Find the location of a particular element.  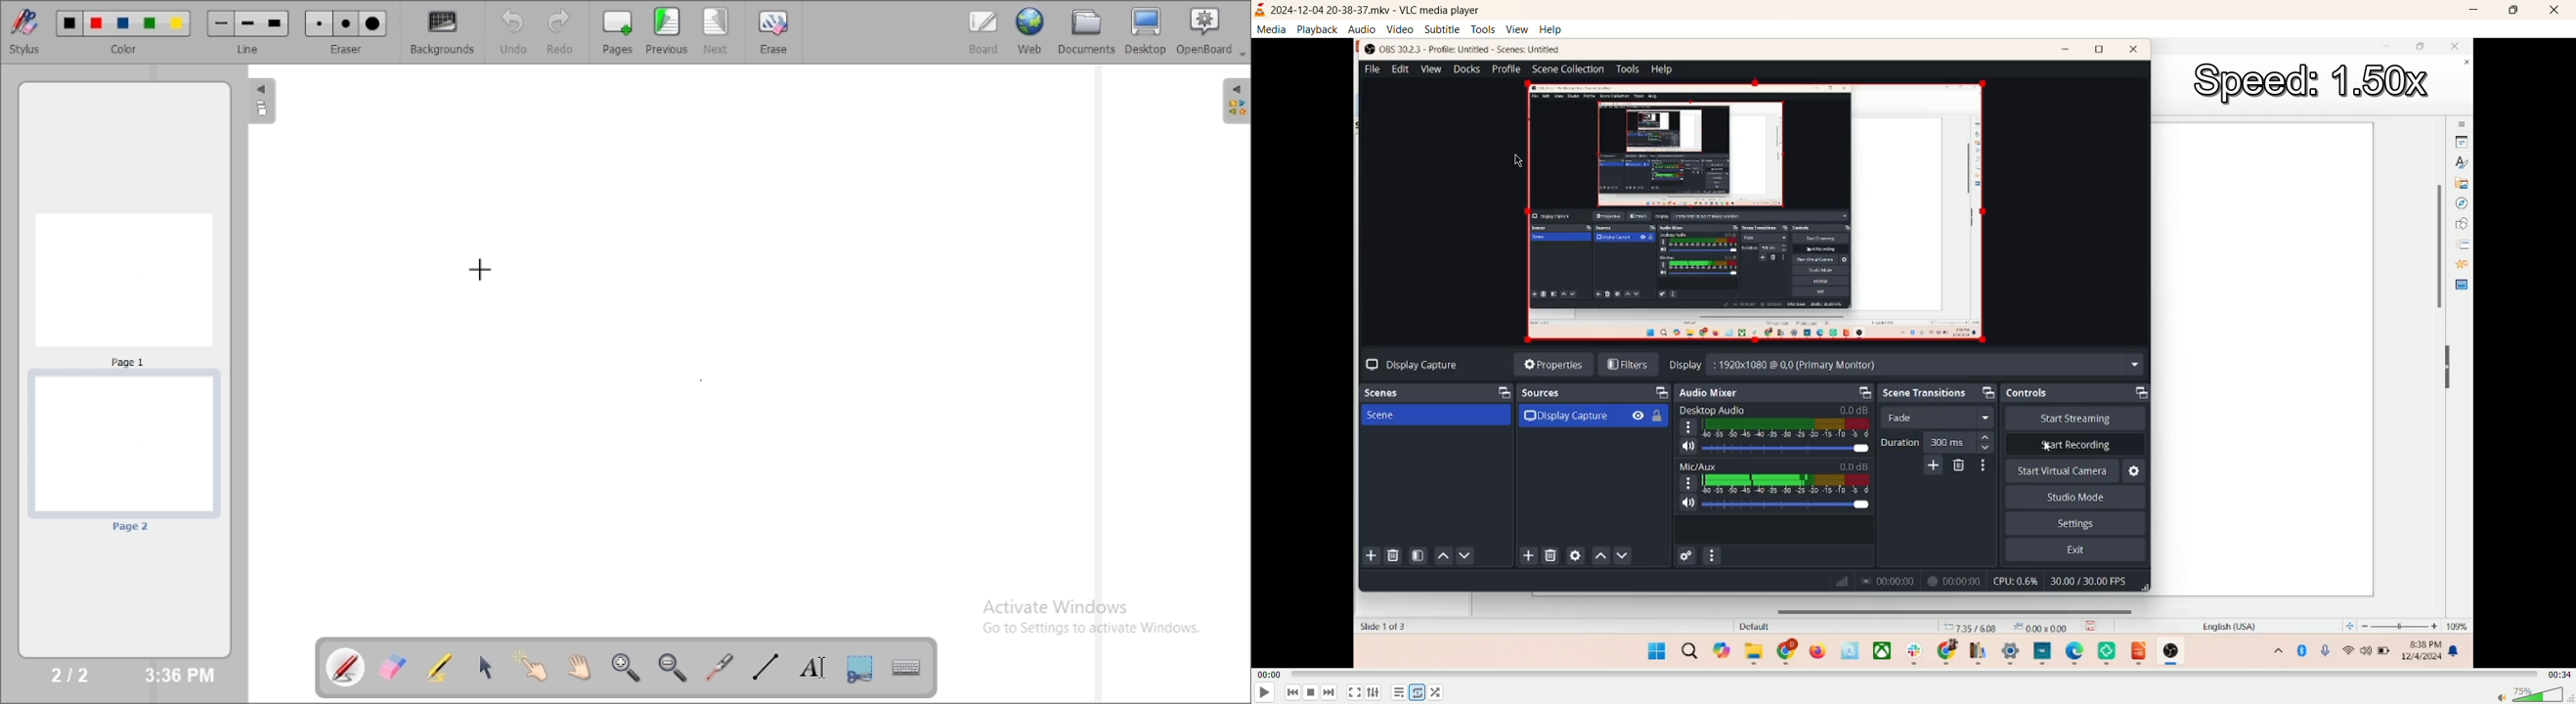

line is located at coordinates (250, 49).